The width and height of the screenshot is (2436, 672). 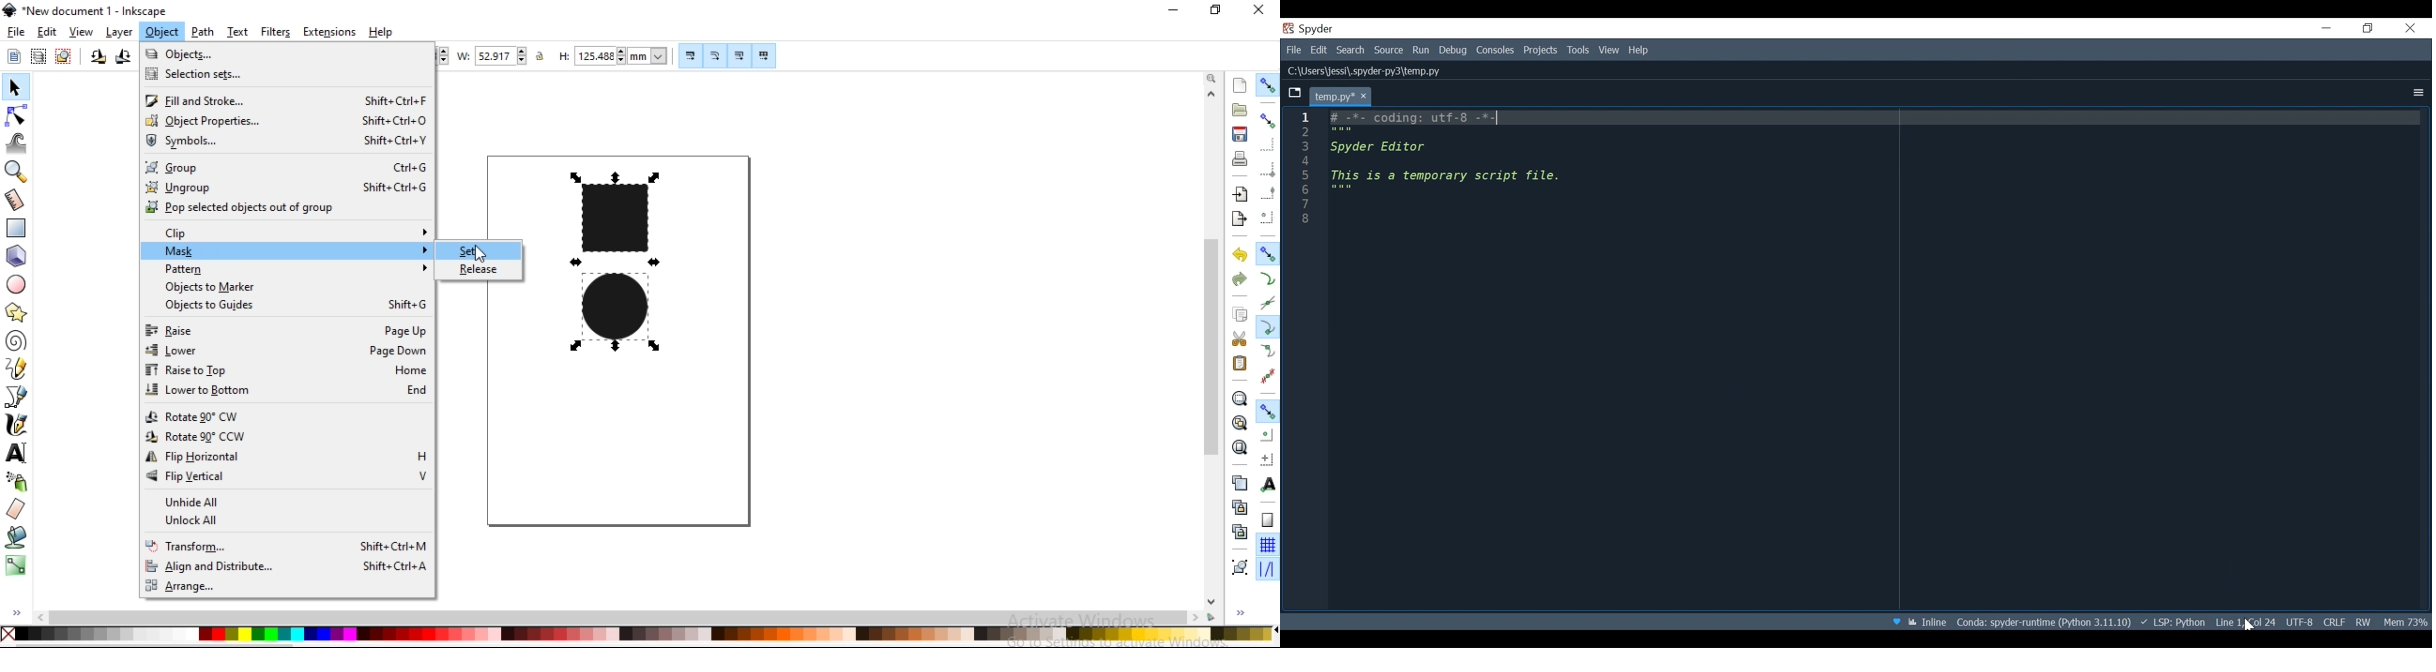 What do you see at coordinates (2404, 621) in the screenshot?
I see `Memory Usage` at bounding box center [2404, 621].